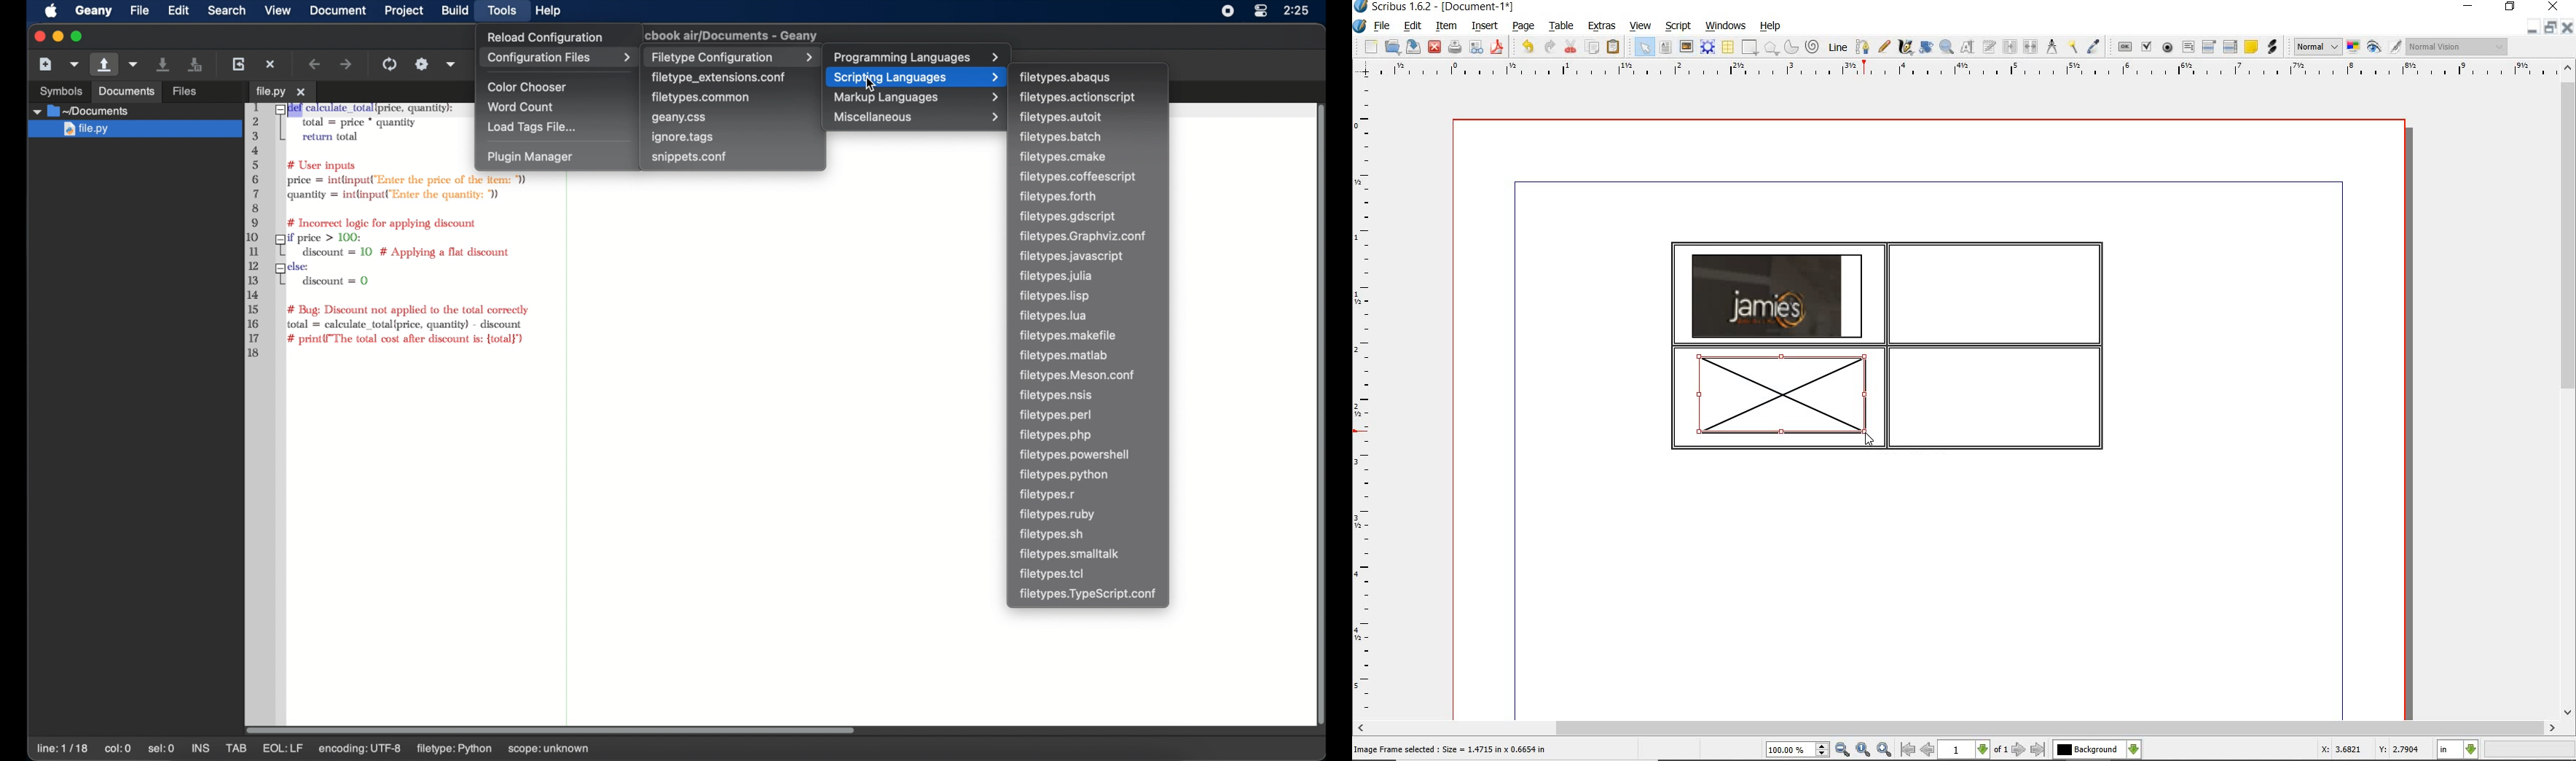  What do you see at coordinates (1371, 48) in the screenshot?
I see `new` at bounding box center [1371, 48].